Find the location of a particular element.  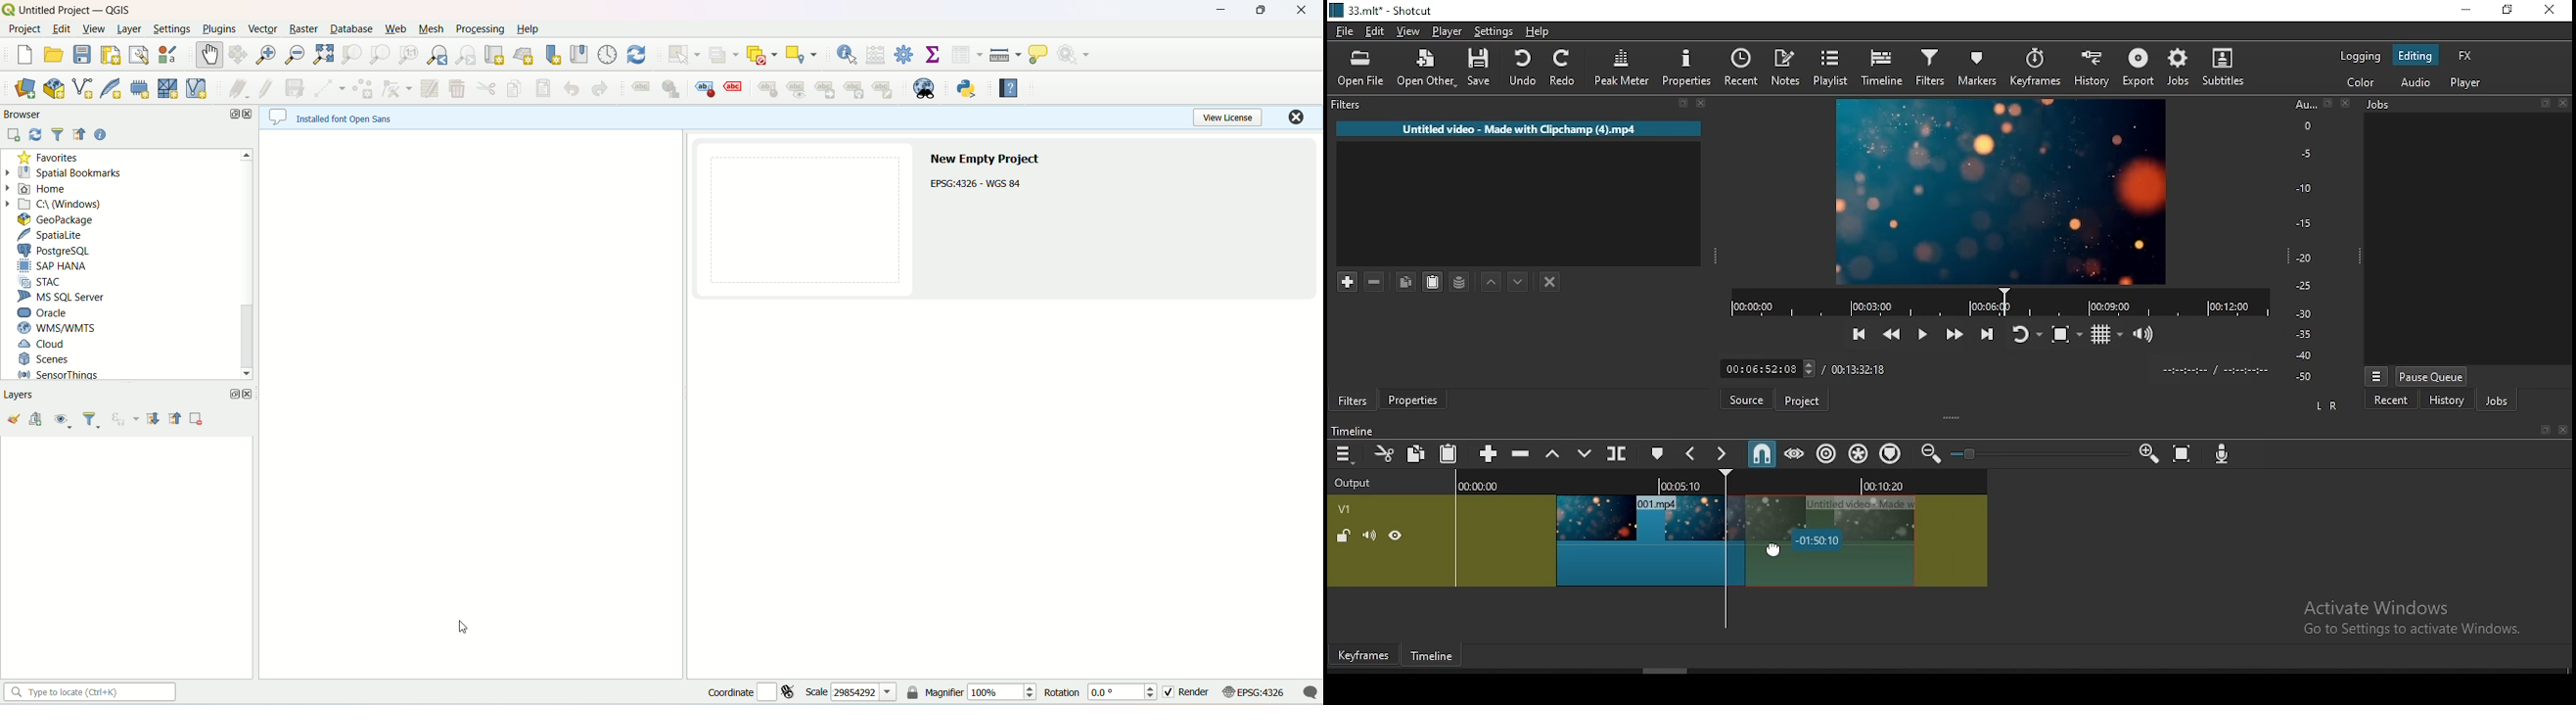

open project is located at coordinates (52, 53).